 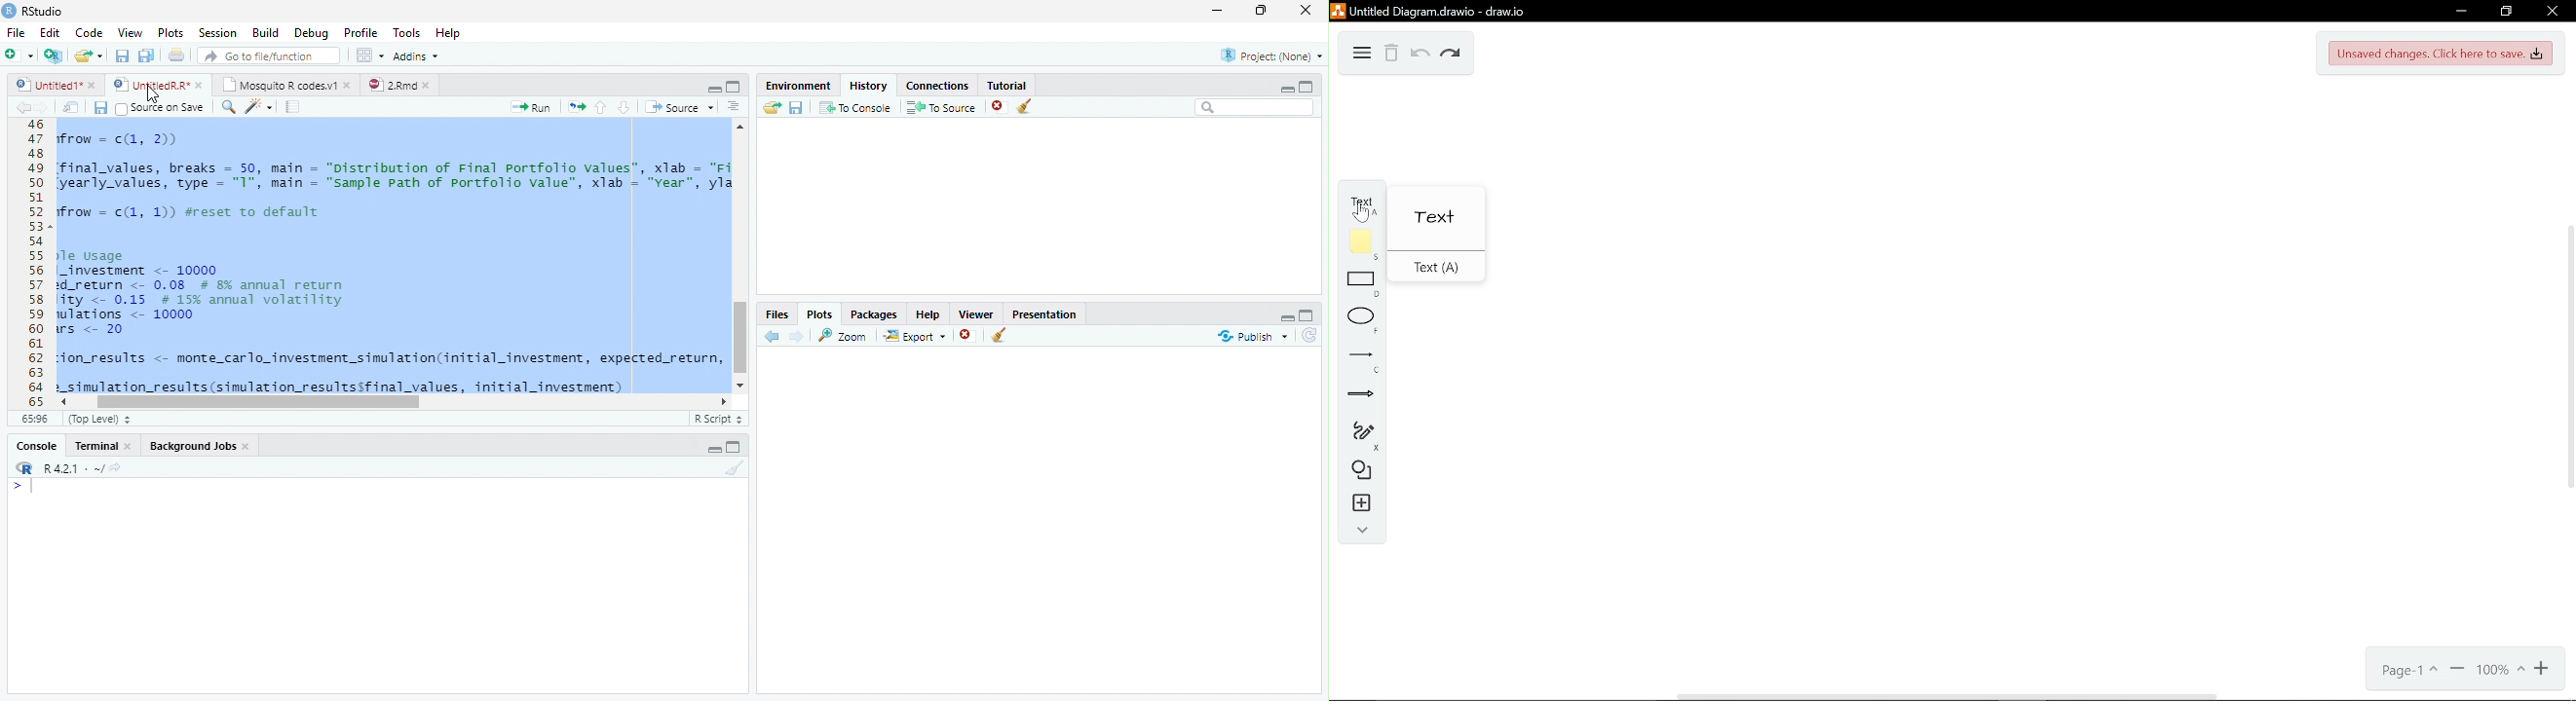 What do you see at coordinates (33, 419) in the screenshot?
I see `1:1` at bounding box center [33, 419].